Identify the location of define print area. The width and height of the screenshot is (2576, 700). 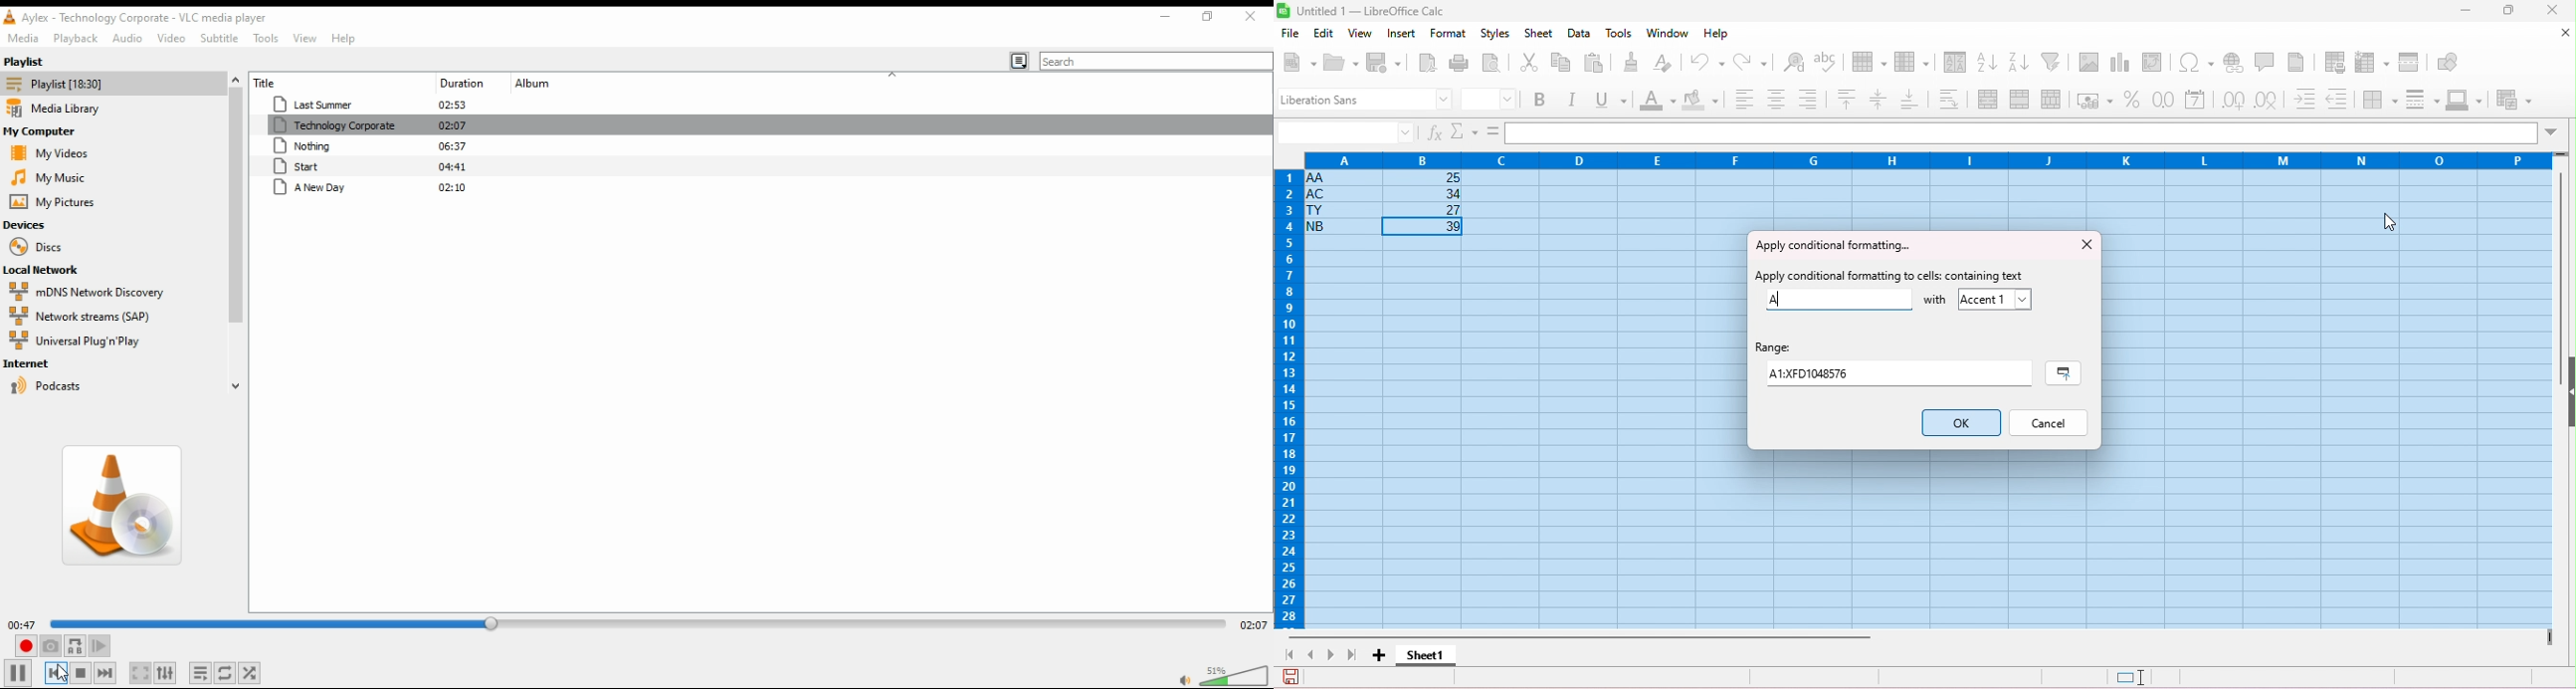
(2336, 63).